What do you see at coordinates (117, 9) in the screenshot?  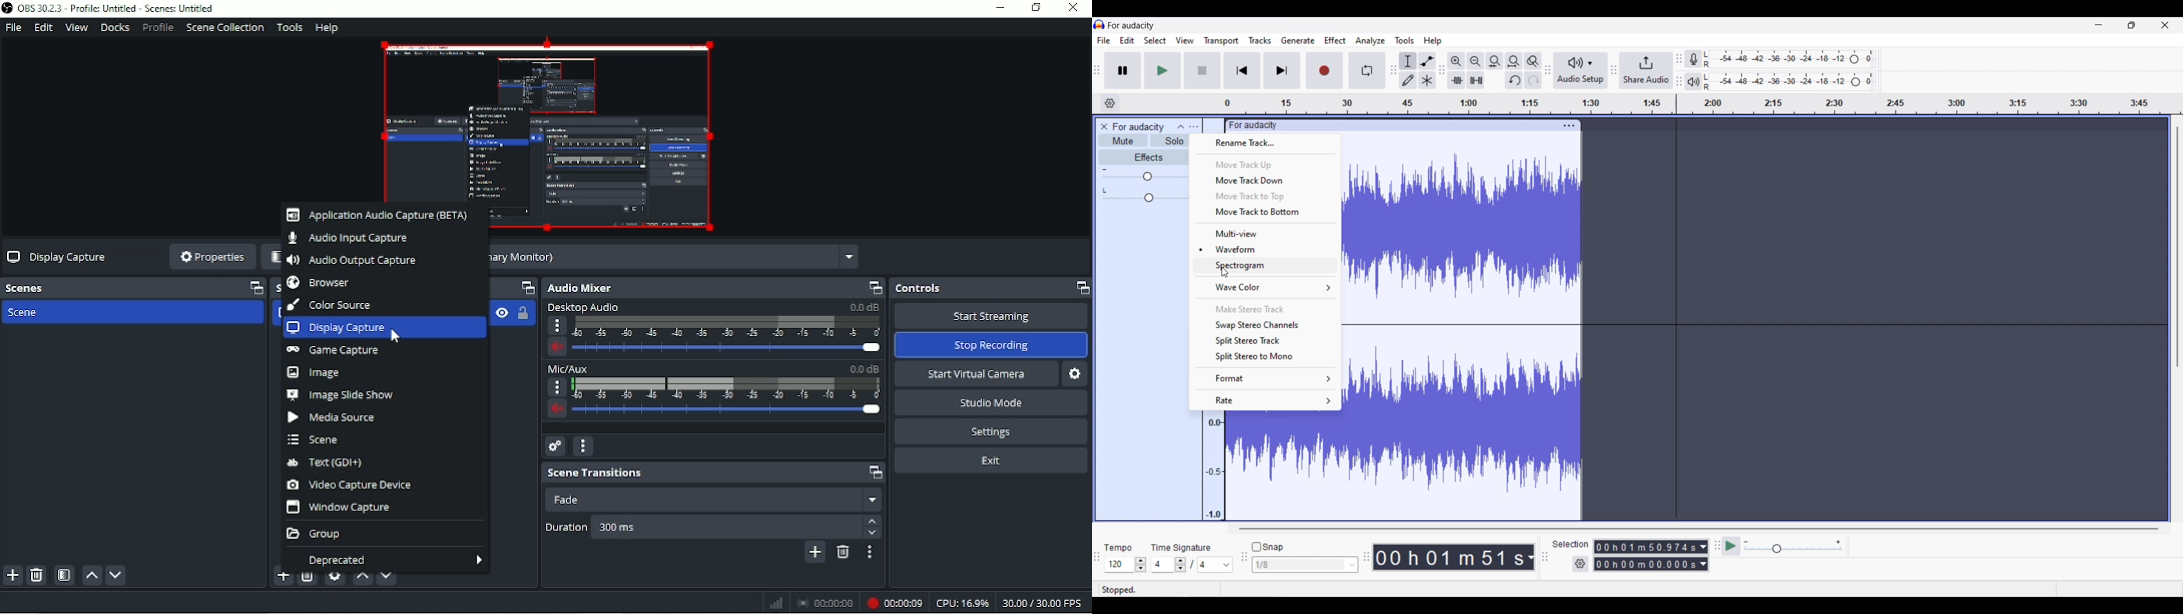 I see `OBS 30.23 - Profile: Untitled - Scenes: Untitled` at bounding box center [117, 9].